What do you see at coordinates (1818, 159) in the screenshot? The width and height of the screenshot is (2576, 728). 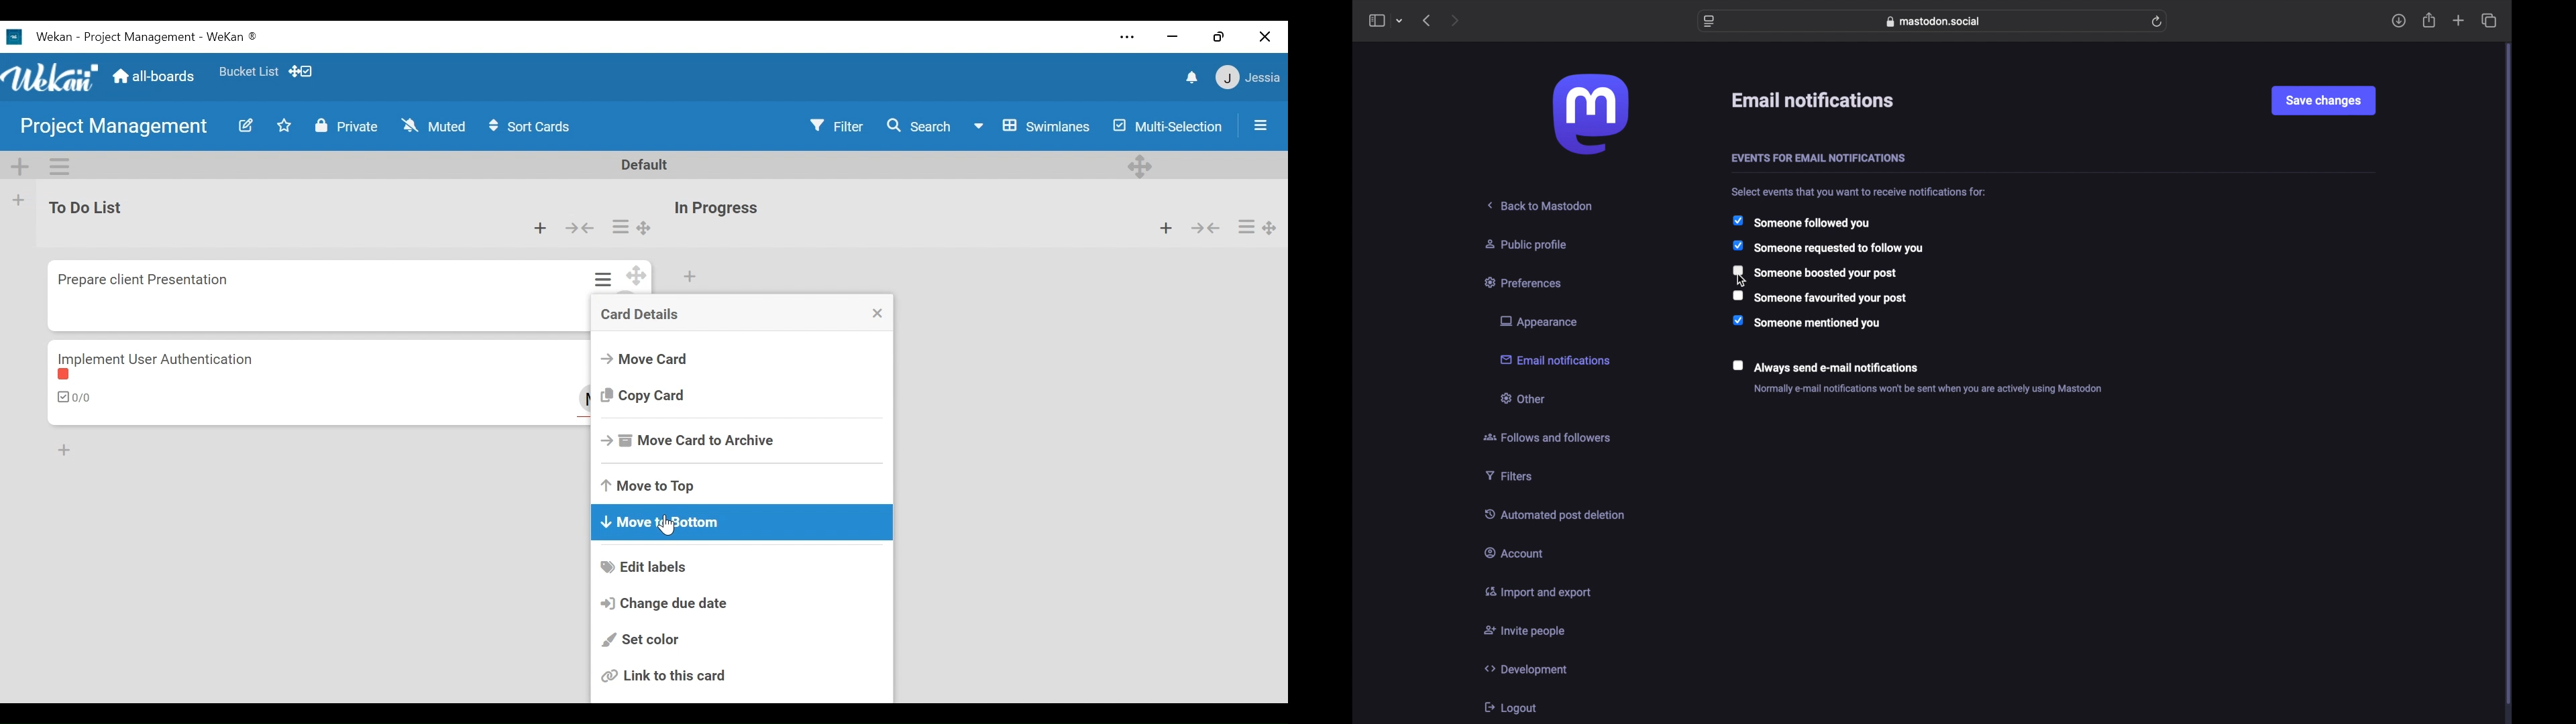 I see `events for  email notifications` at bounding box center [1818, 159].